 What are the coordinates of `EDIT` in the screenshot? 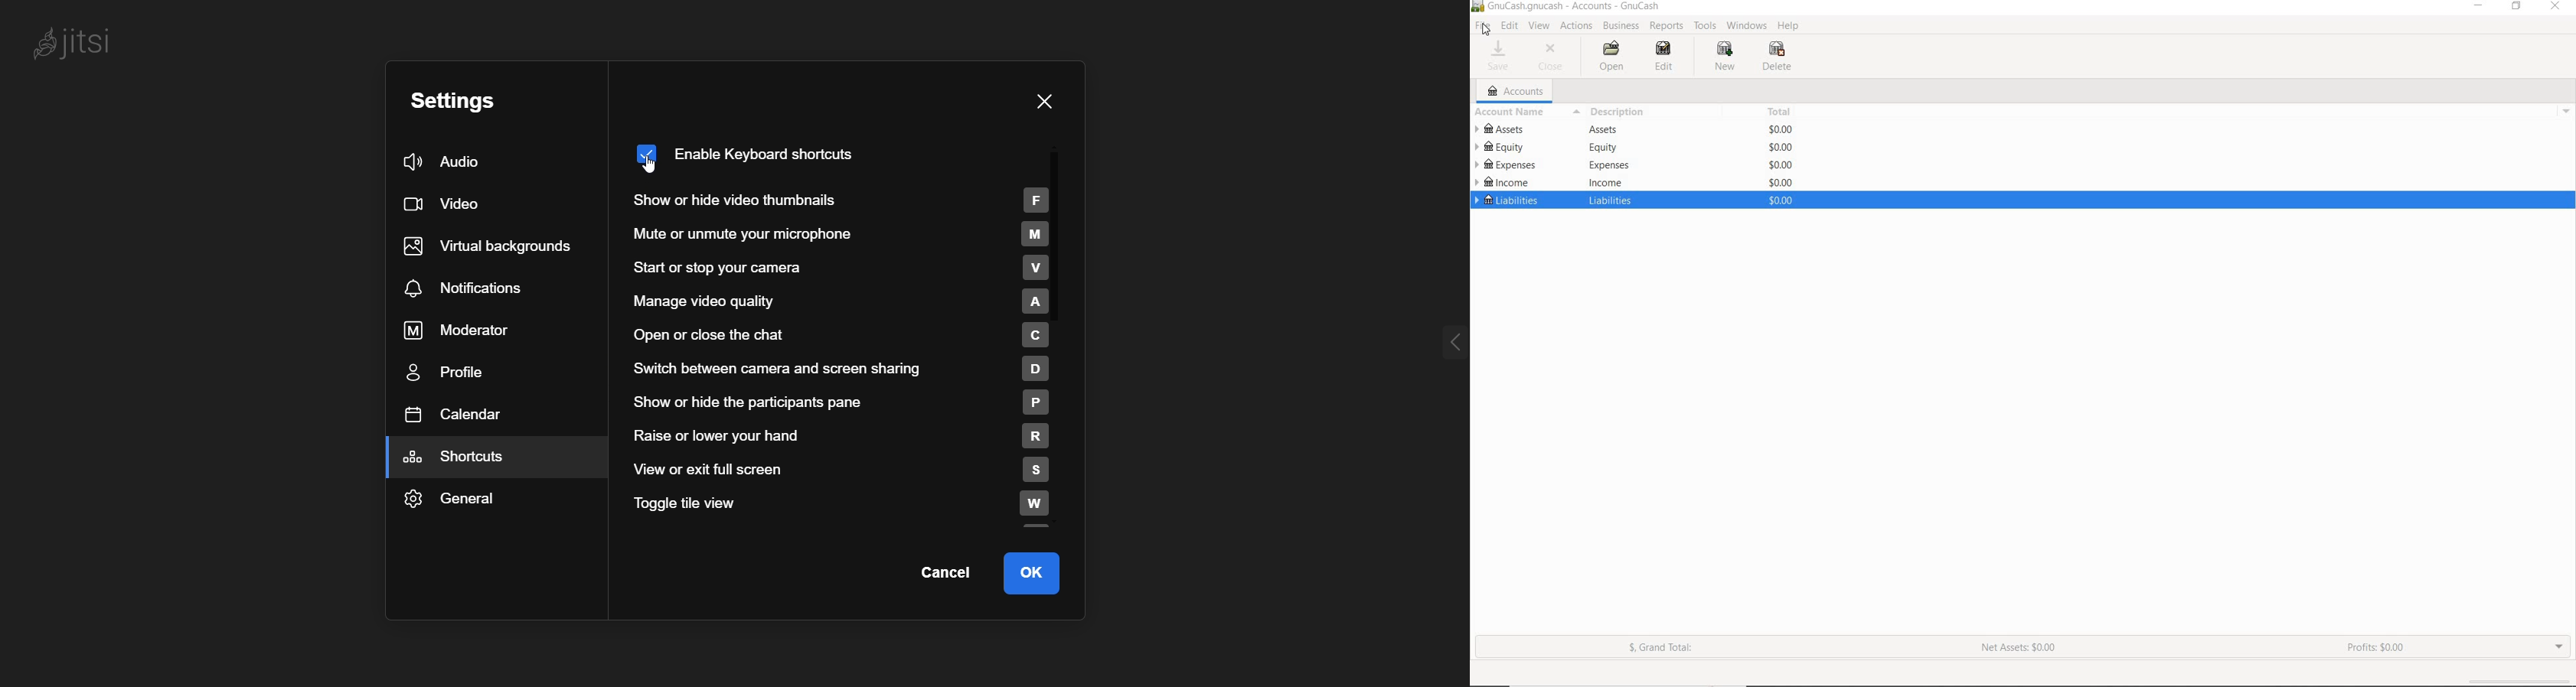 It's located at (1510, 26).